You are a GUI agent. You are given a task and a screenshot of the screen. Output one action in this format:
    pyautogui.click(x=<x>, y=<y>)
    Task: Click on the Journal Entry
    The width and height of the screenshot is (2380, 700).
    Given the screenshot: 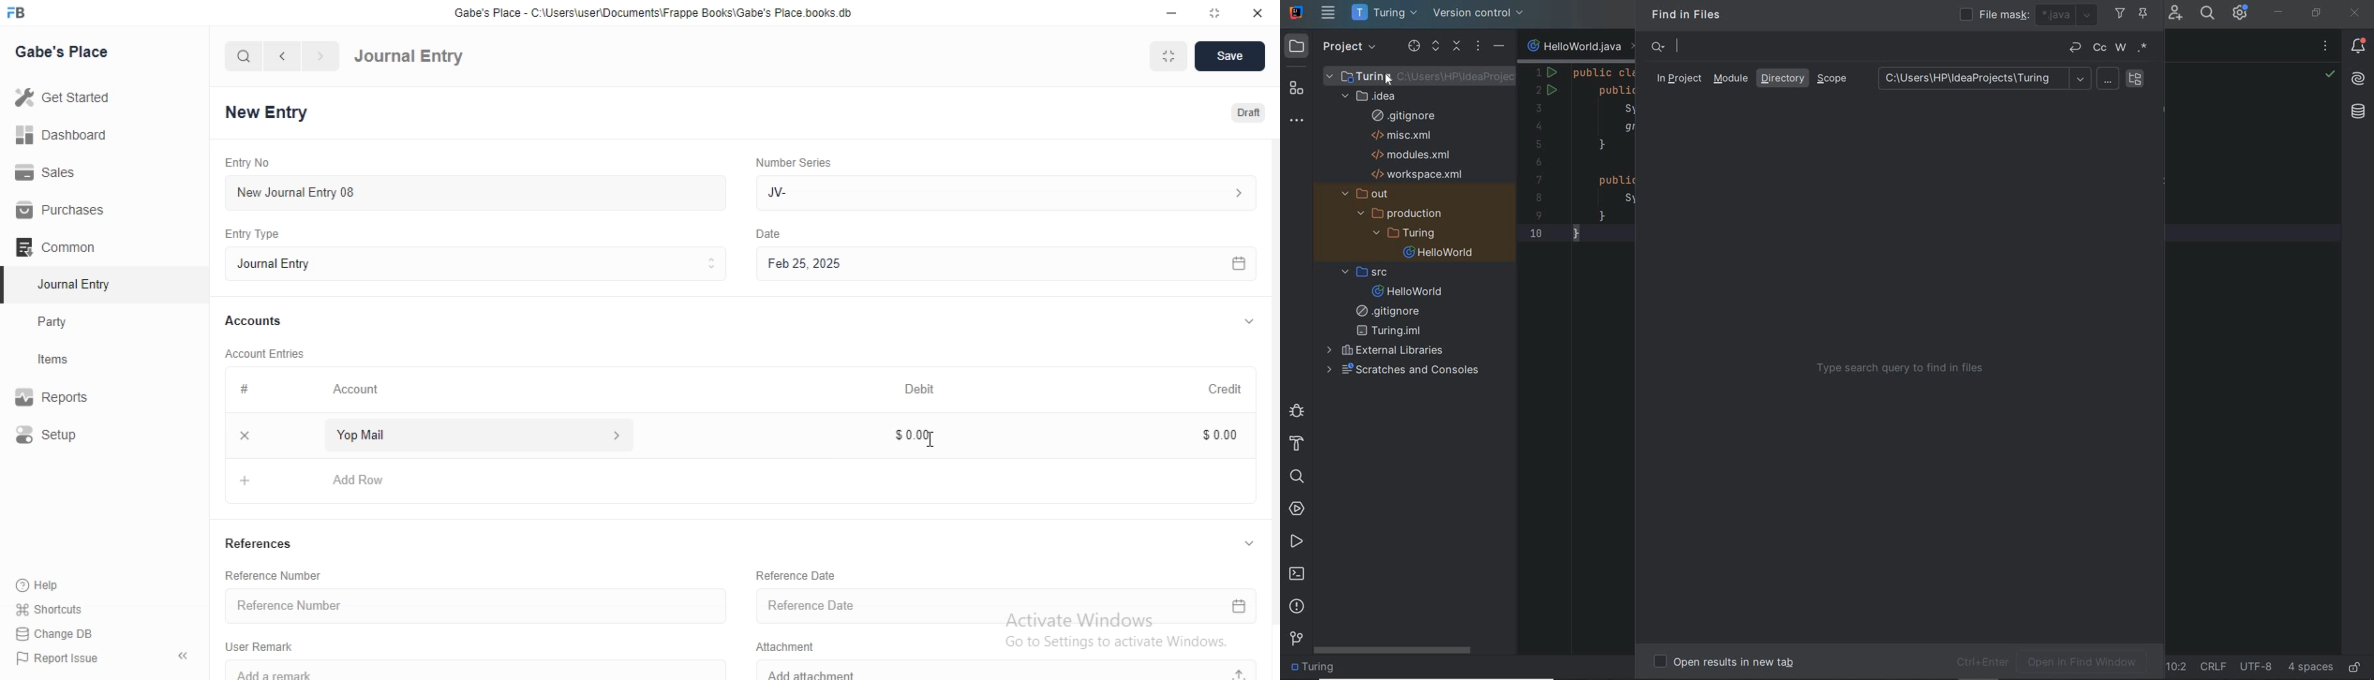 What is the action you would take?
    pyautogui.click(x=474, y=265)
    